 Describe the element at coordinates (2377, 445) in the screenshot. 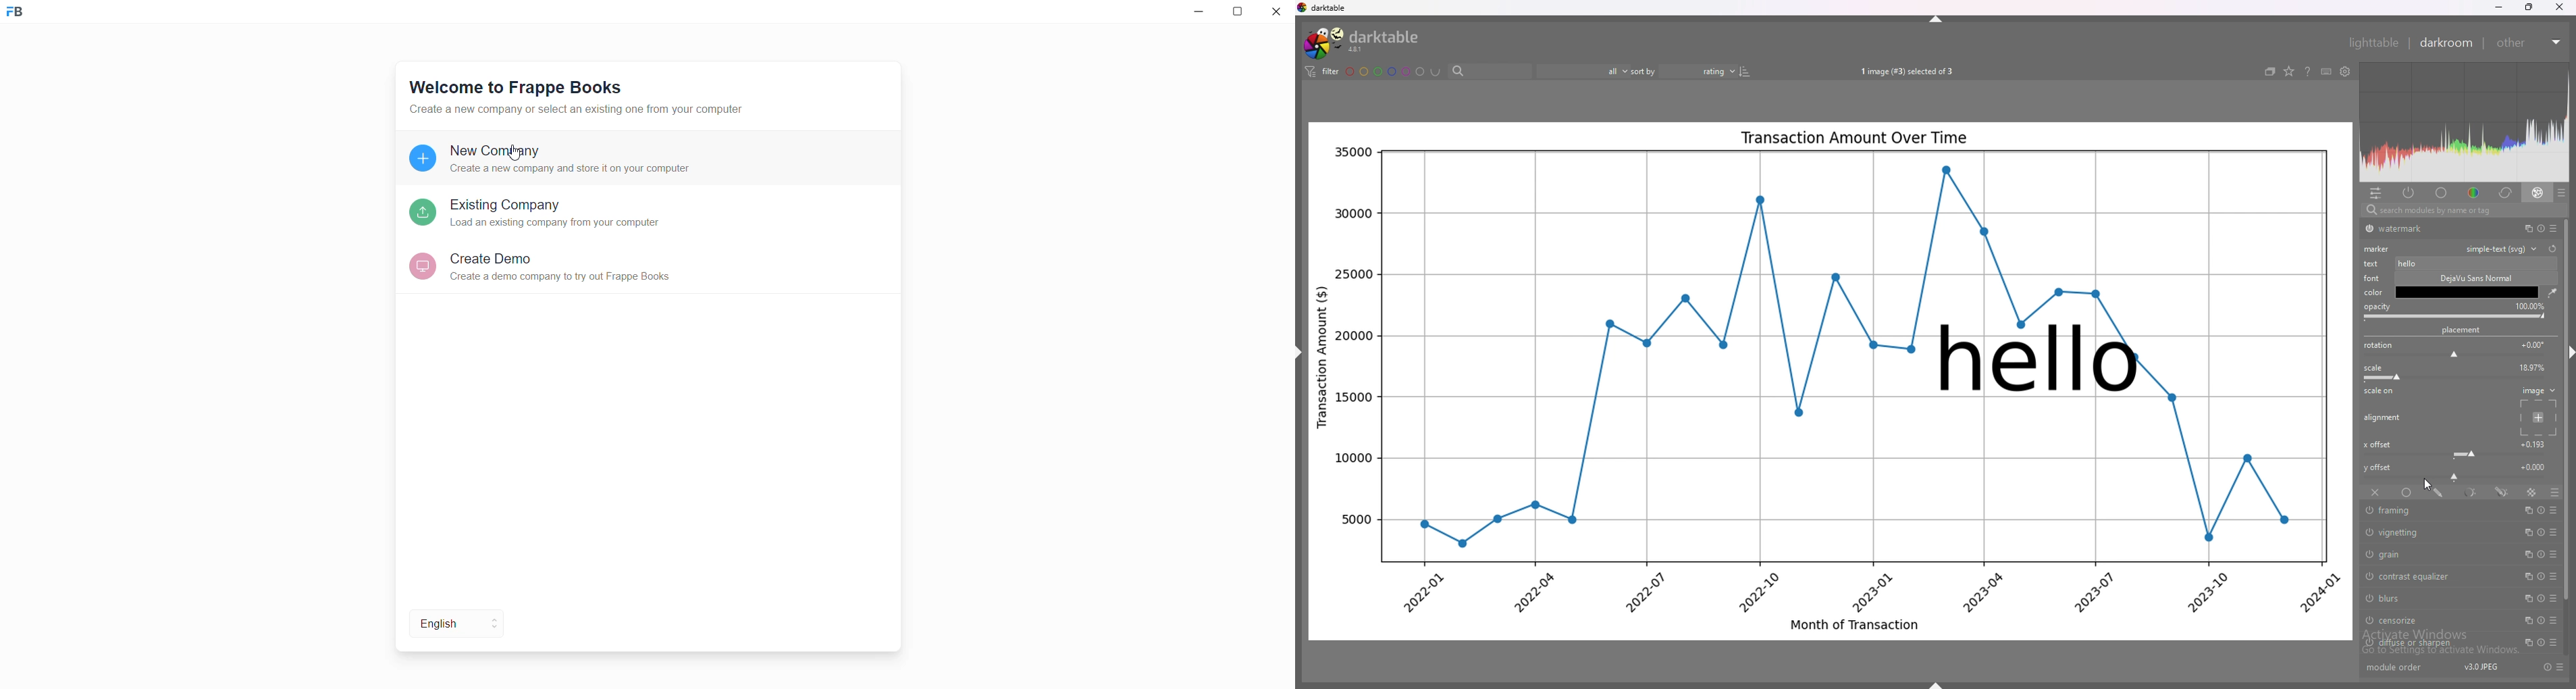

I see `x offset` at that location.